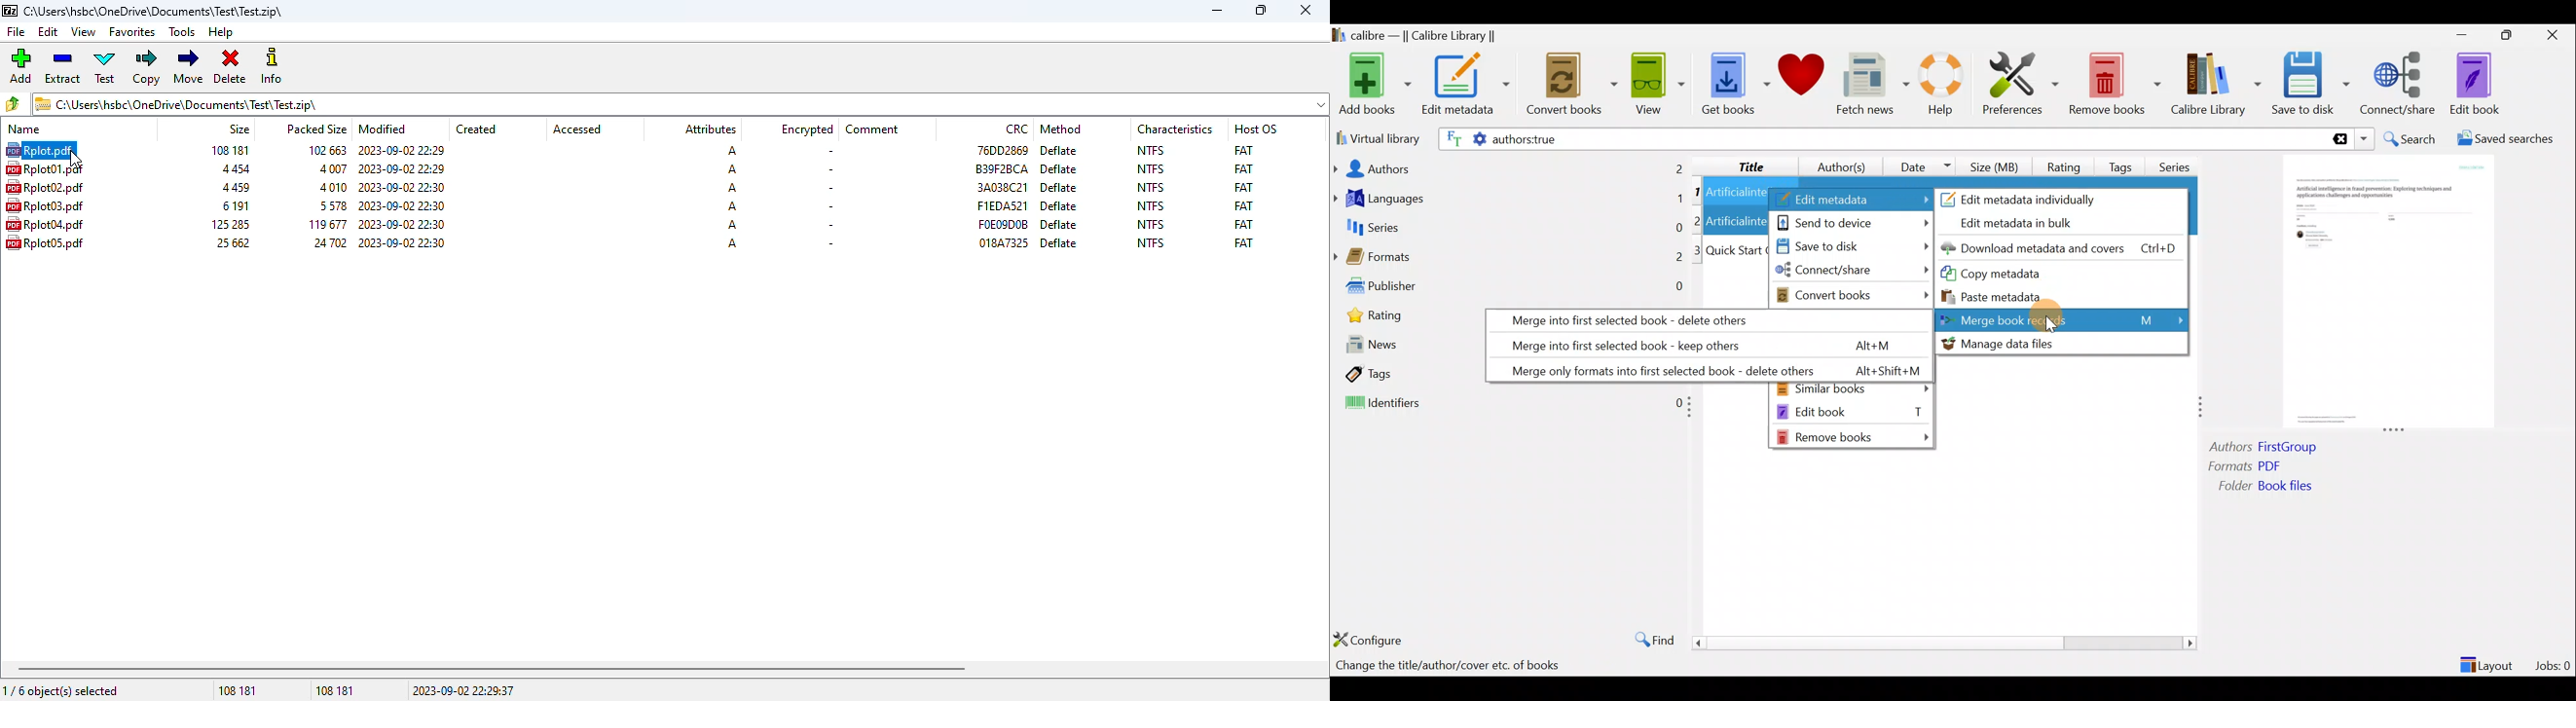  I want to click on deflate, so click(1060, 150).